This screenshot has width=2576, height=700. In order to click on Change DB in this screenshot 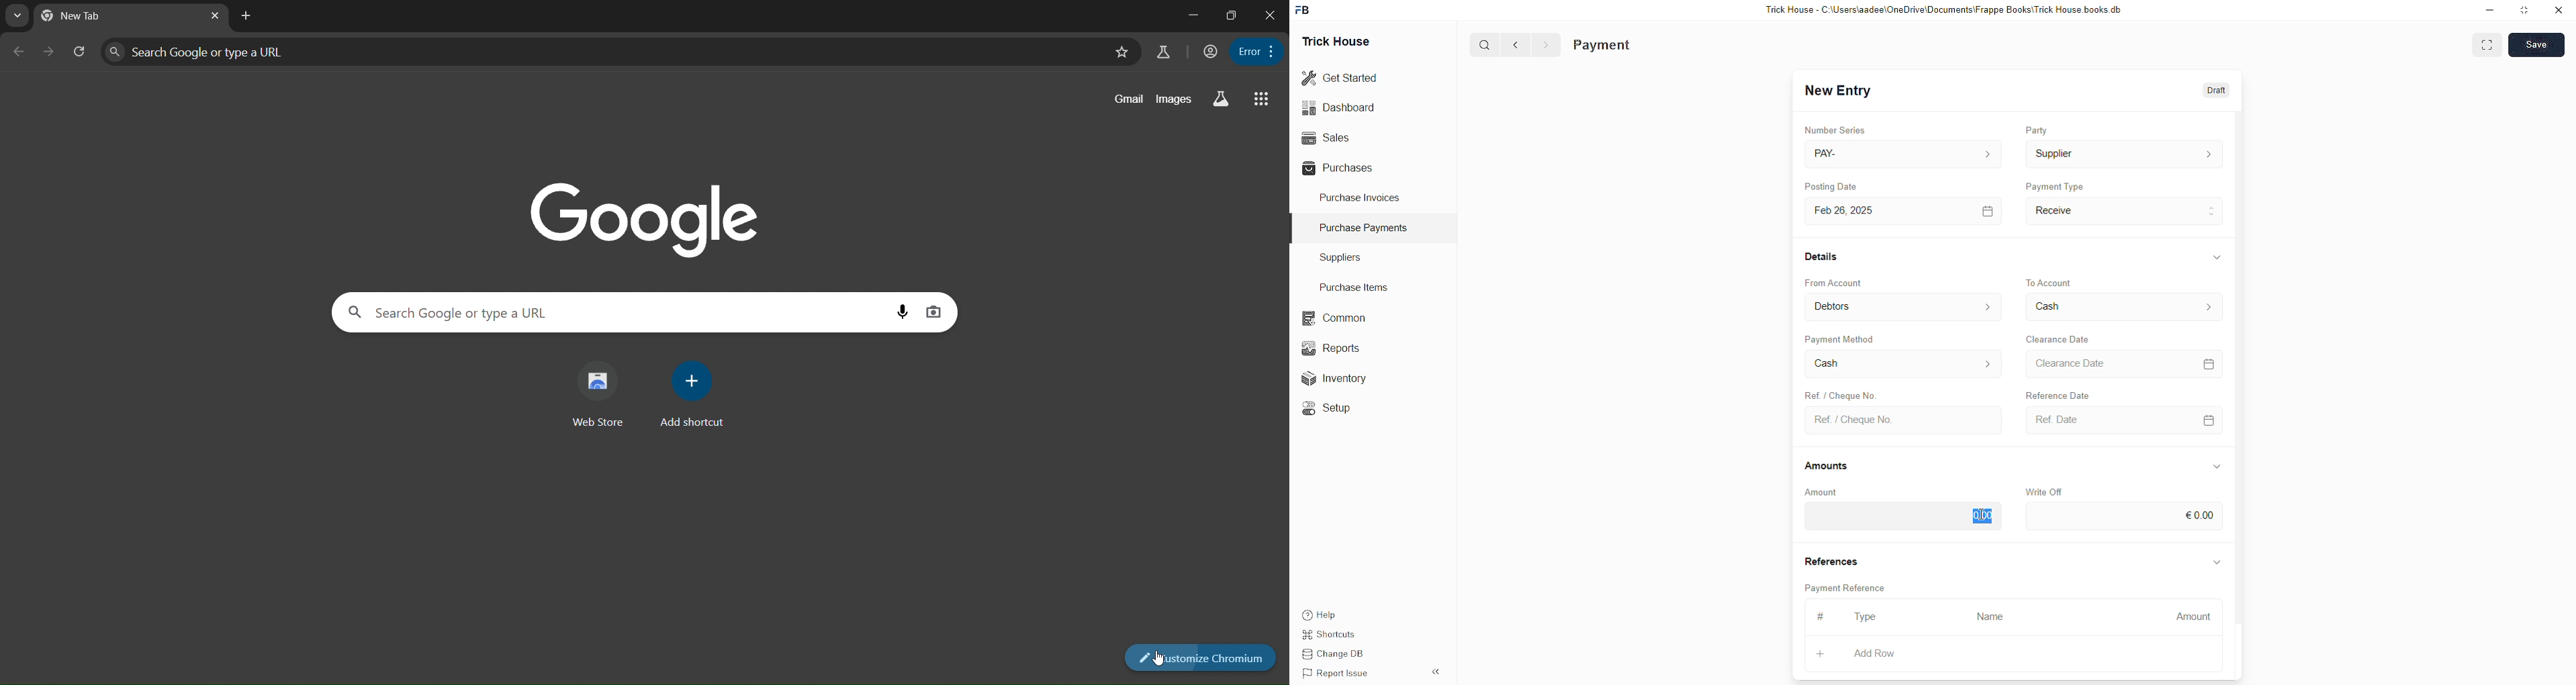, I will do `click(1333, 653)`.